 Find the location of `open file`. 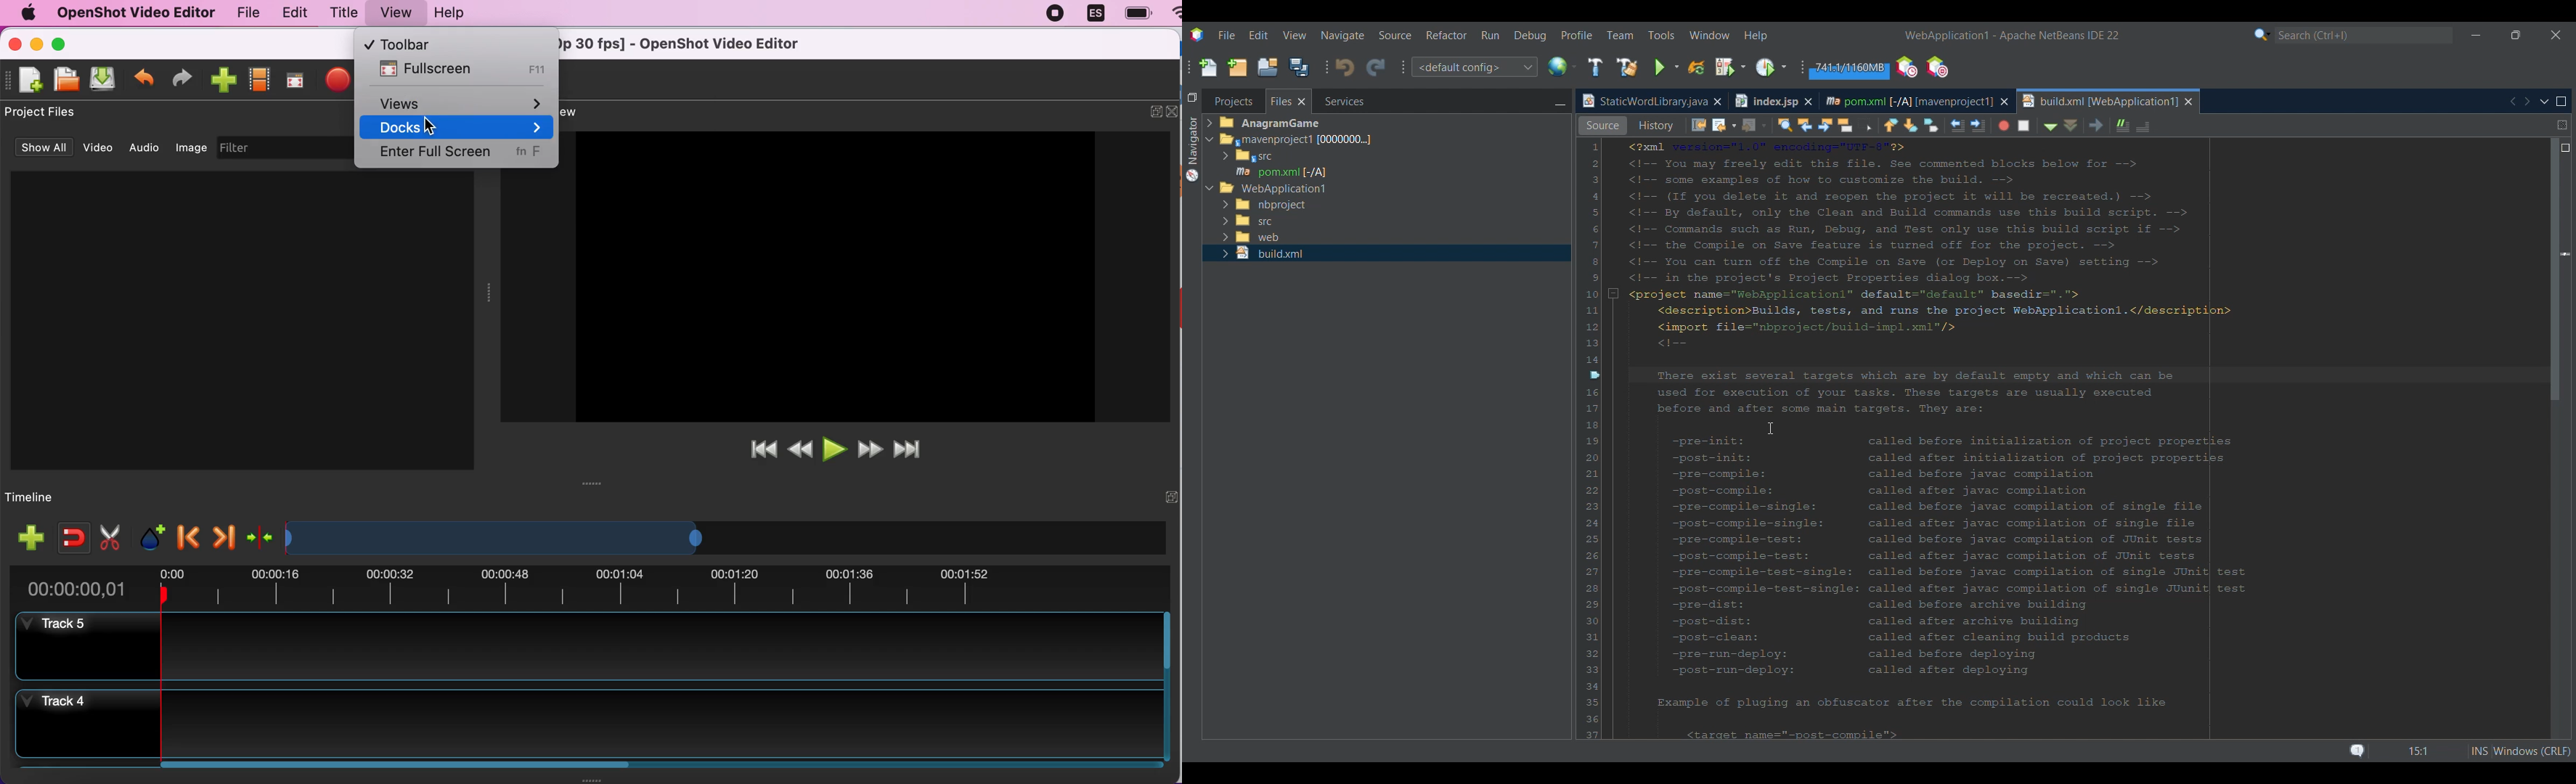

open file is located at coordinates (63, 81).